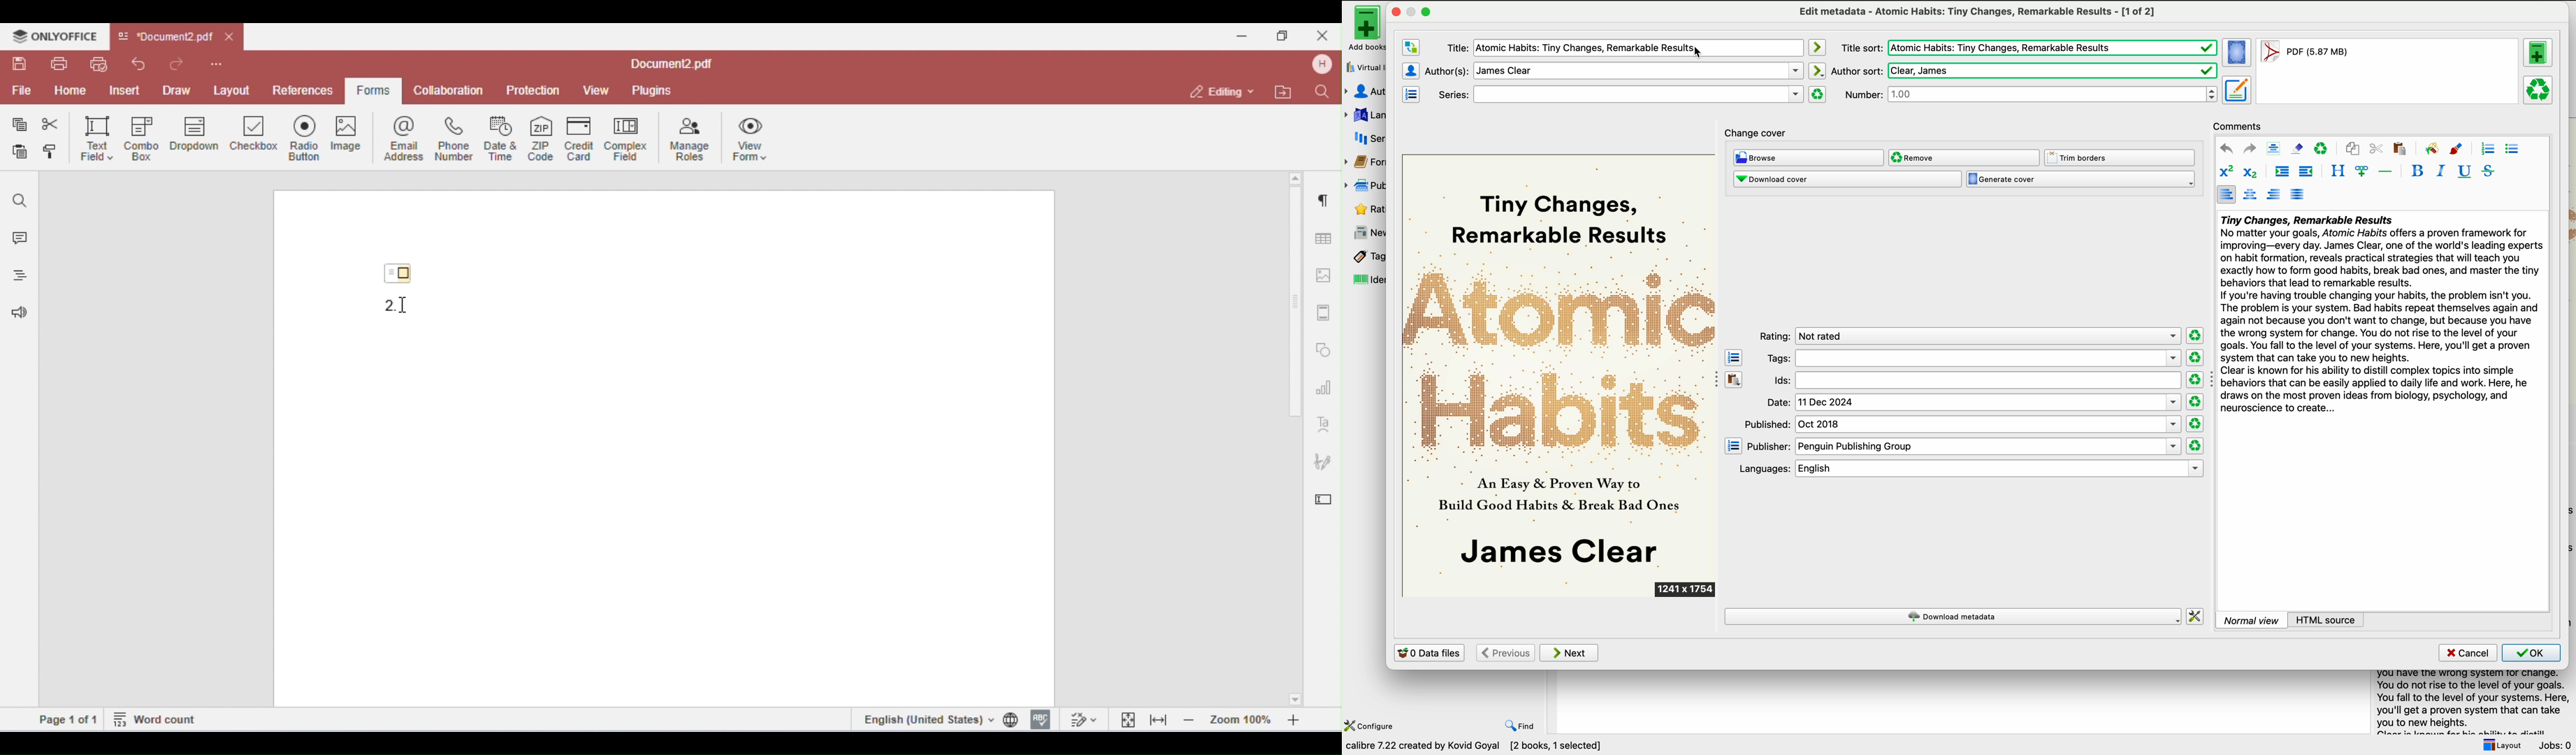  What do you see at coordinates (2194, 358) in the screenshot?
I see `clear rating` at bounding box center [2194, 358].